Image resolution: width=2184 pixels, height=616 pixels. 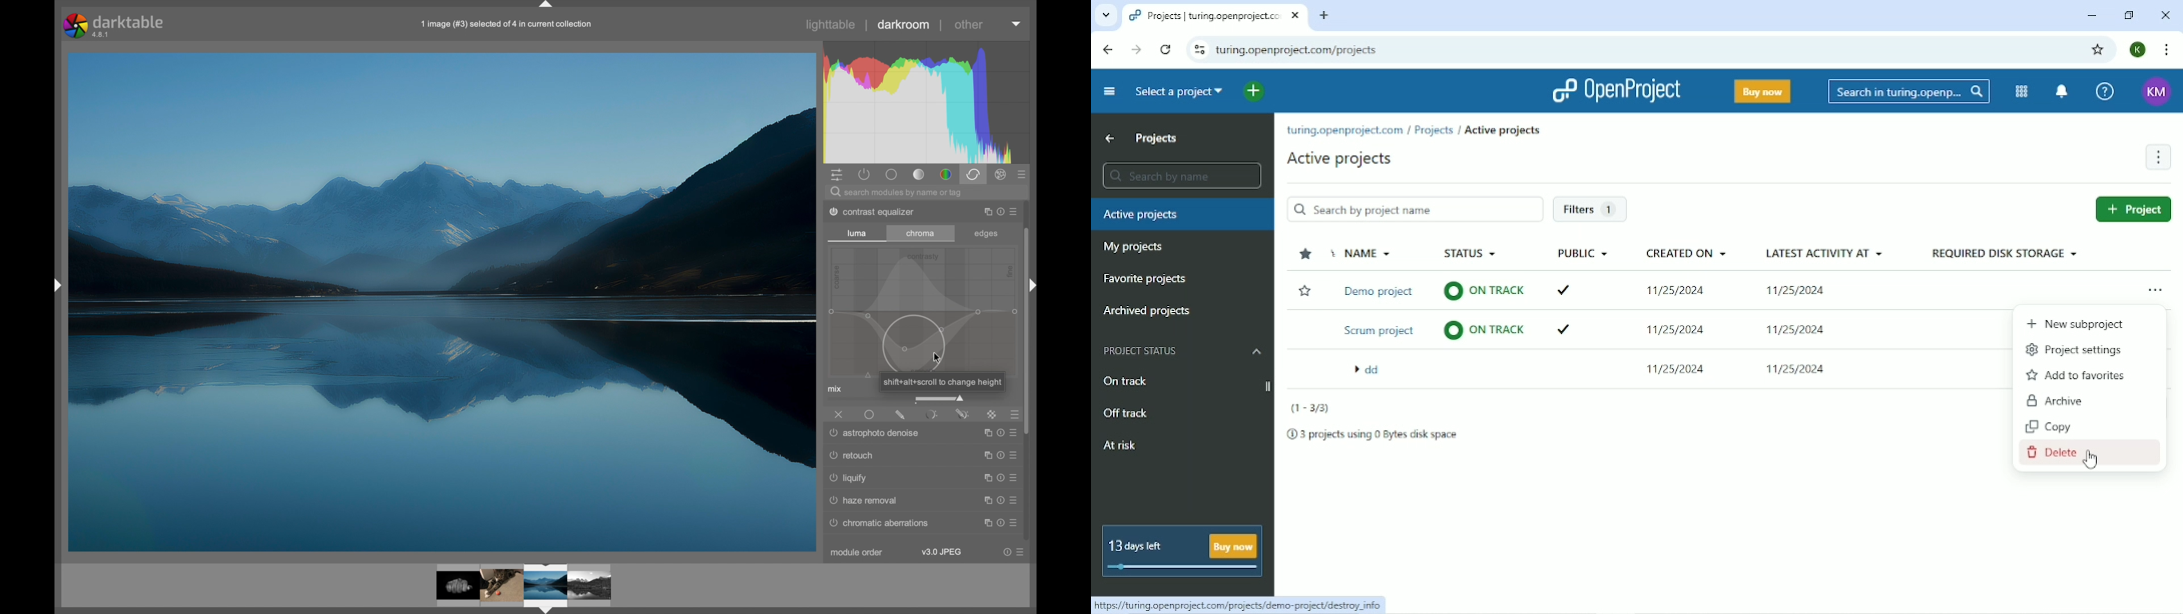 What do you see at coordinates (963, 414) in the screenshot?
I see `parametric and drawn mask` at bounding box center [963, 414].